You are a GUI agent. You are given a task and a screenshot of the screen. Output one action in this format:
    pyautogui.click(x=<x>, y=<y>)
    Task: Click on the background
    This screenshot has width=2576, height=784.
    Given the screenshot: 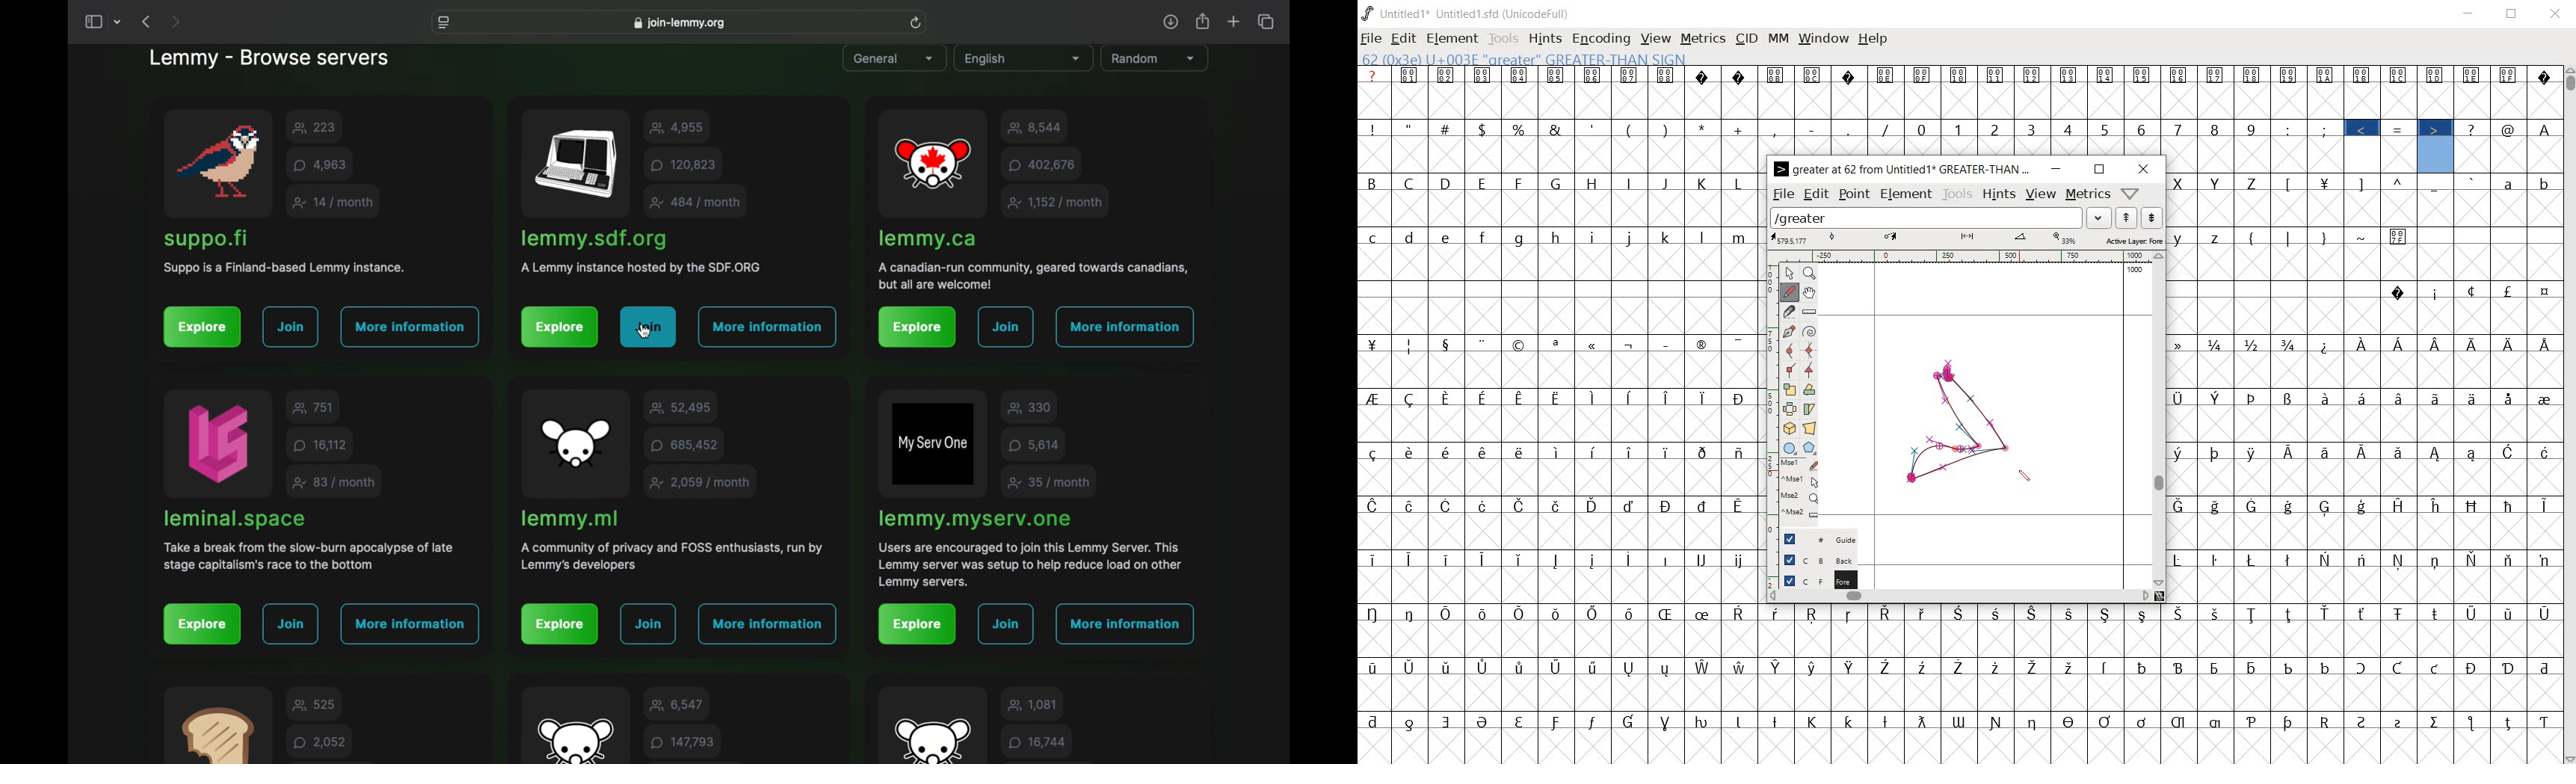 What is the action you would take?
    pyautogui.click(x=1814, y=560)
    